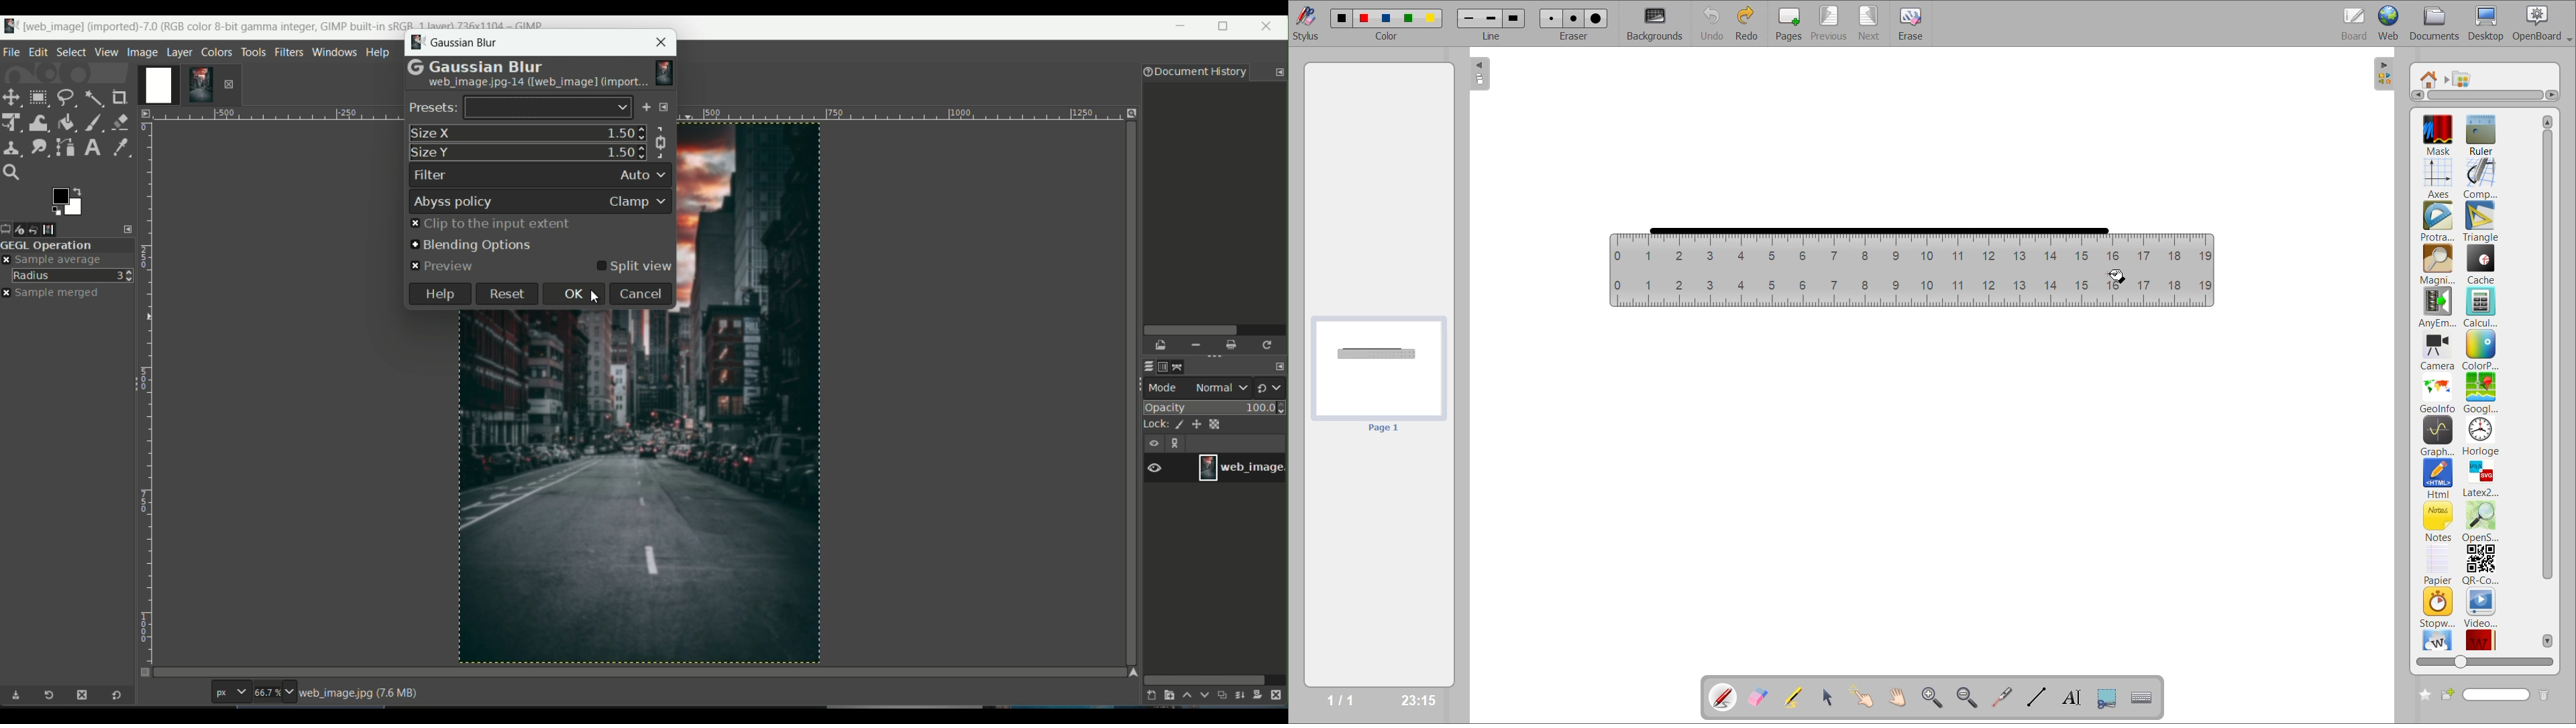 The width and height of the screenshot is (2576, 728). Describe the element at coordinates (453, 202) in the screenshot. I see `abyss policy` at that location.